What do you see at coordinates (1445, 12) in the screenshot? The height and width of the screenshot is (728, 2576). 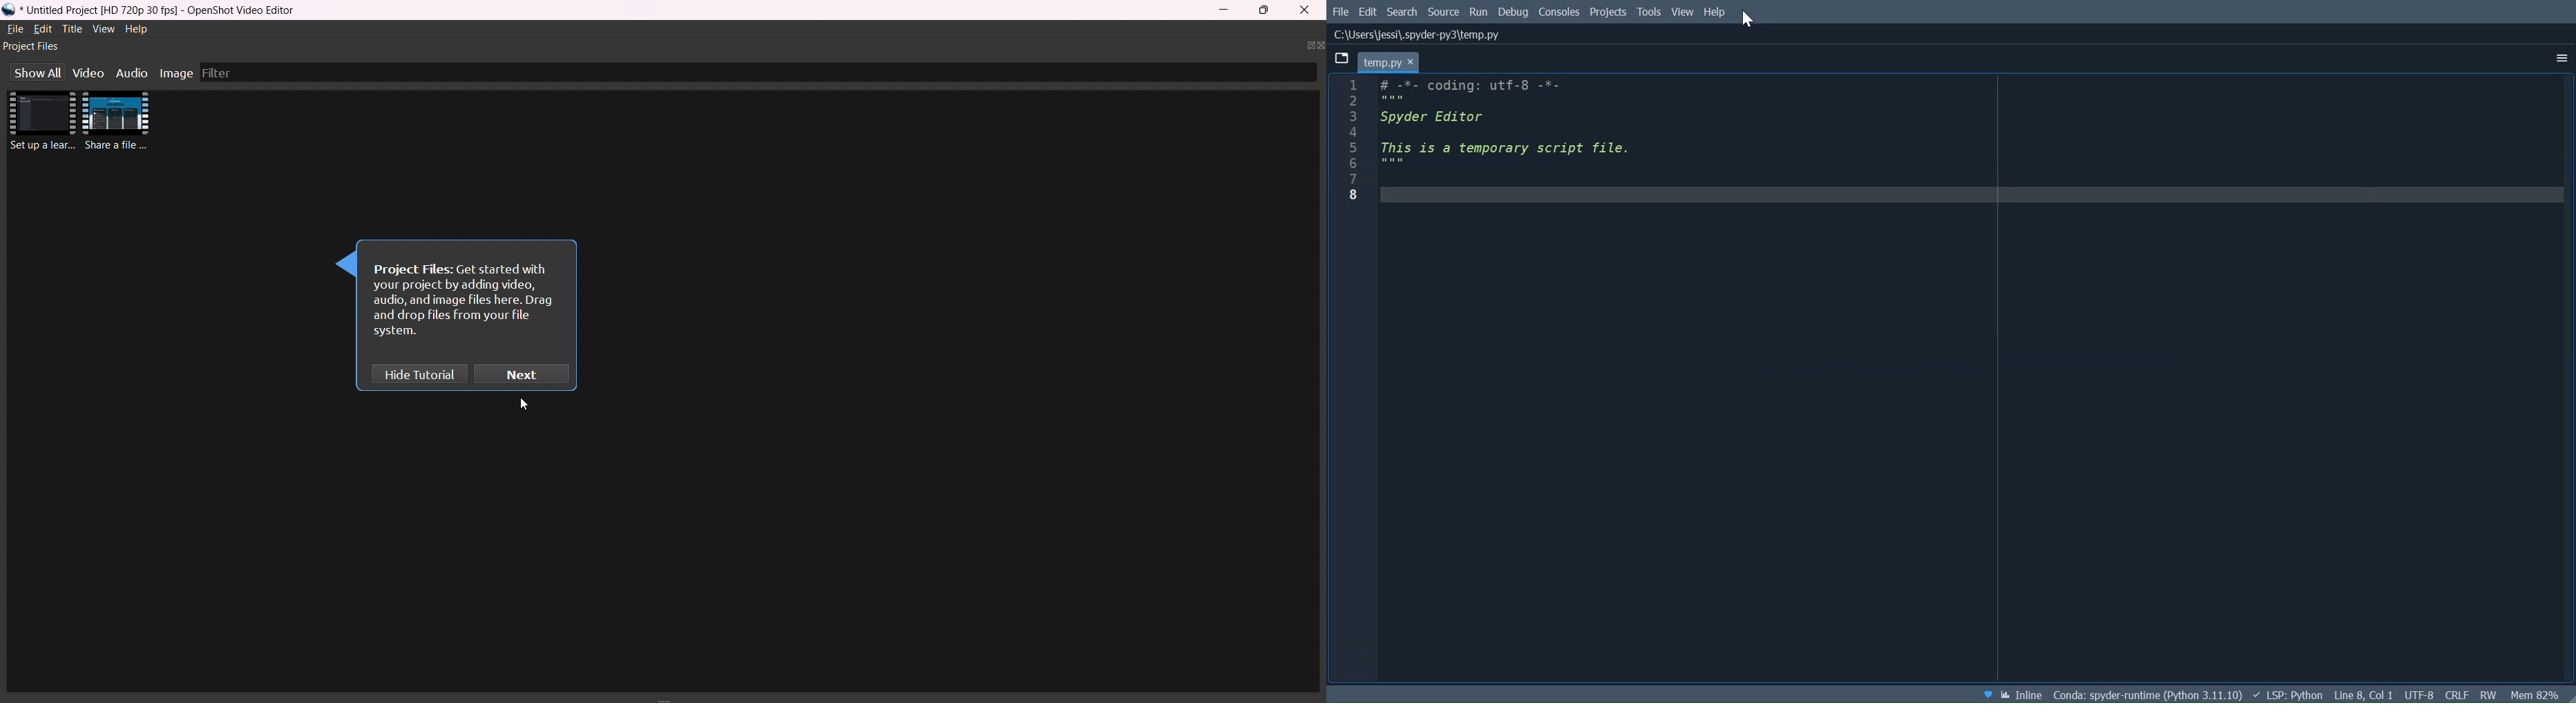 I see `Source` at bounding box center [1445, 12].